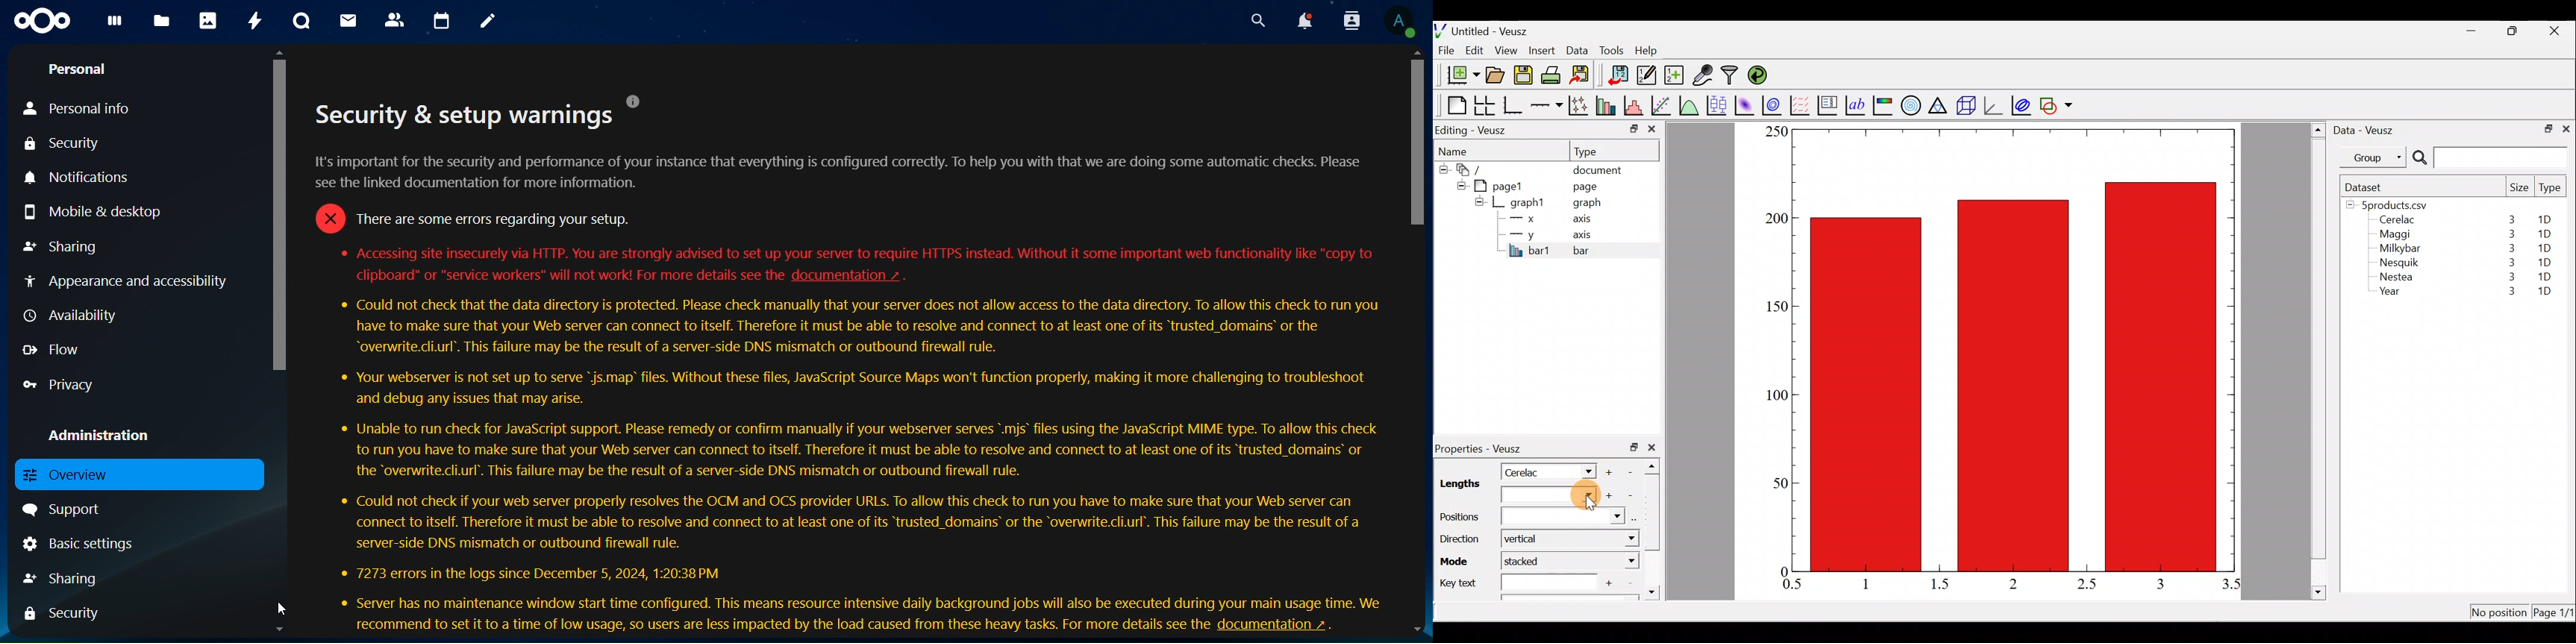 This screenshot has width=2576, height=644. What do you see at coordinates (1939, 104) in the screenshot?
I see `Ternary graph` at bounding box center [1939, 104].